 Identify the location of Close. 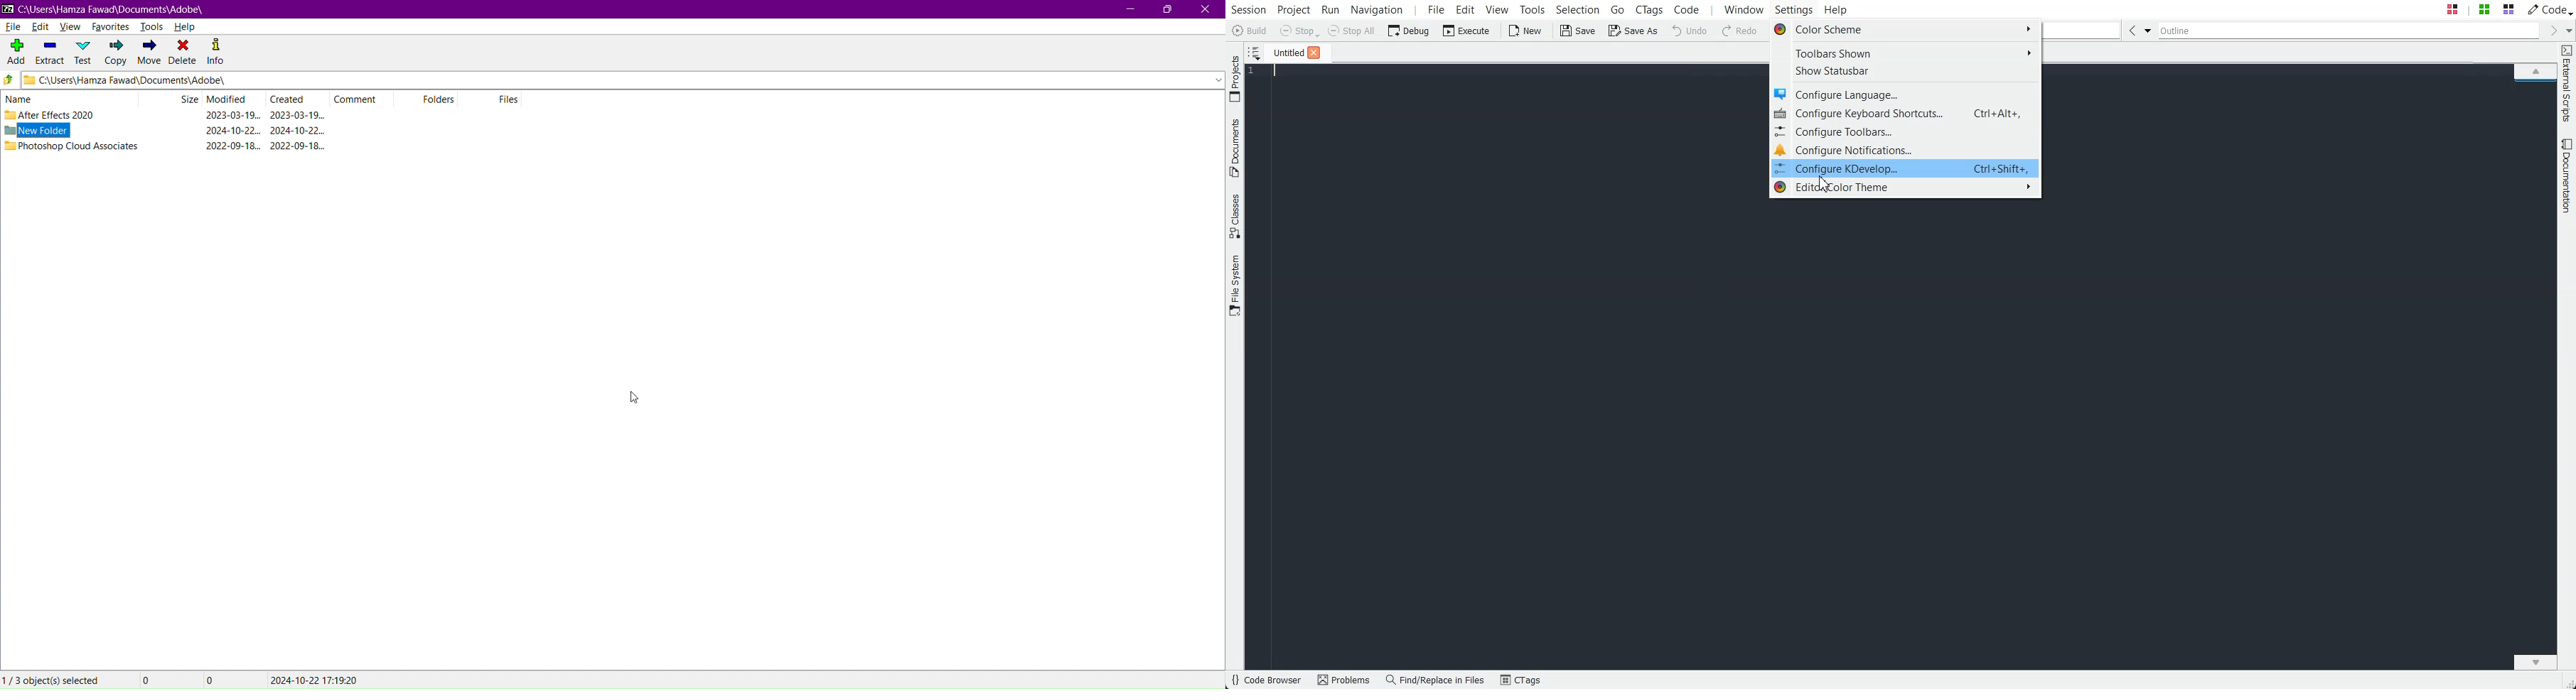
(1208, 10).